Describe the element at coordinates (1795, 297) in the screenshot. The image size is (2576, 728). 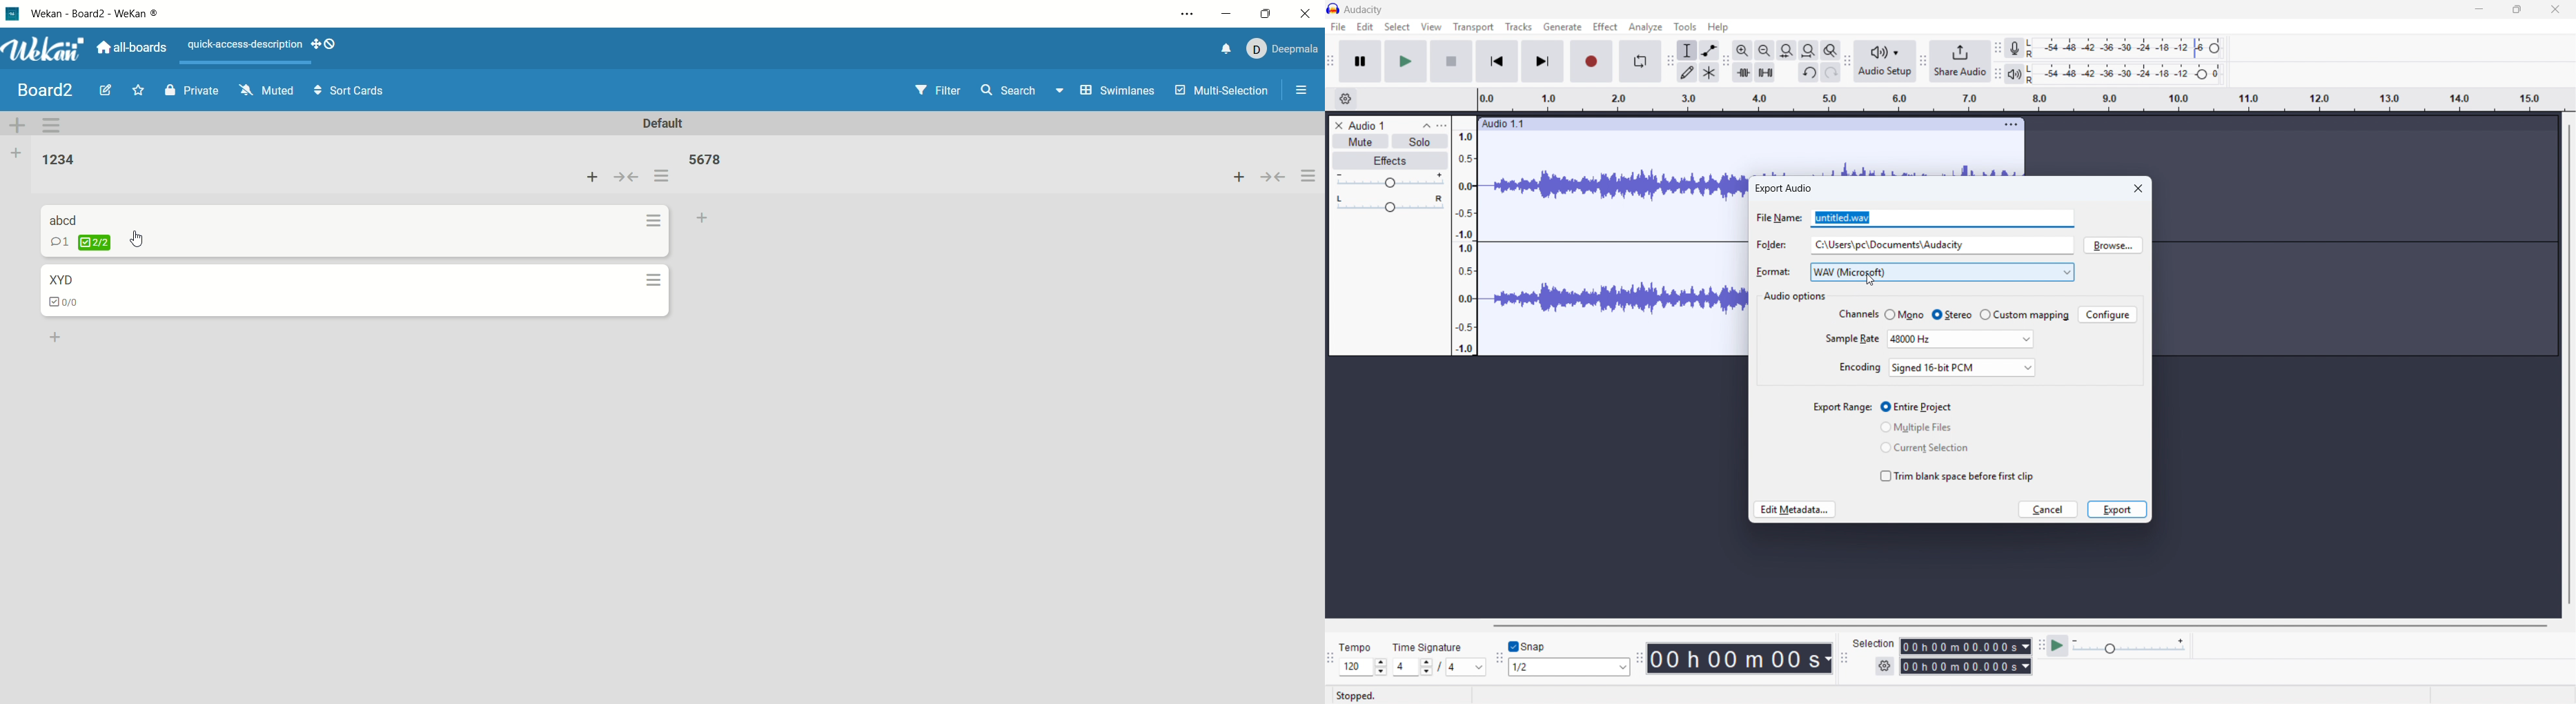
I see `Audio options ` at that location.